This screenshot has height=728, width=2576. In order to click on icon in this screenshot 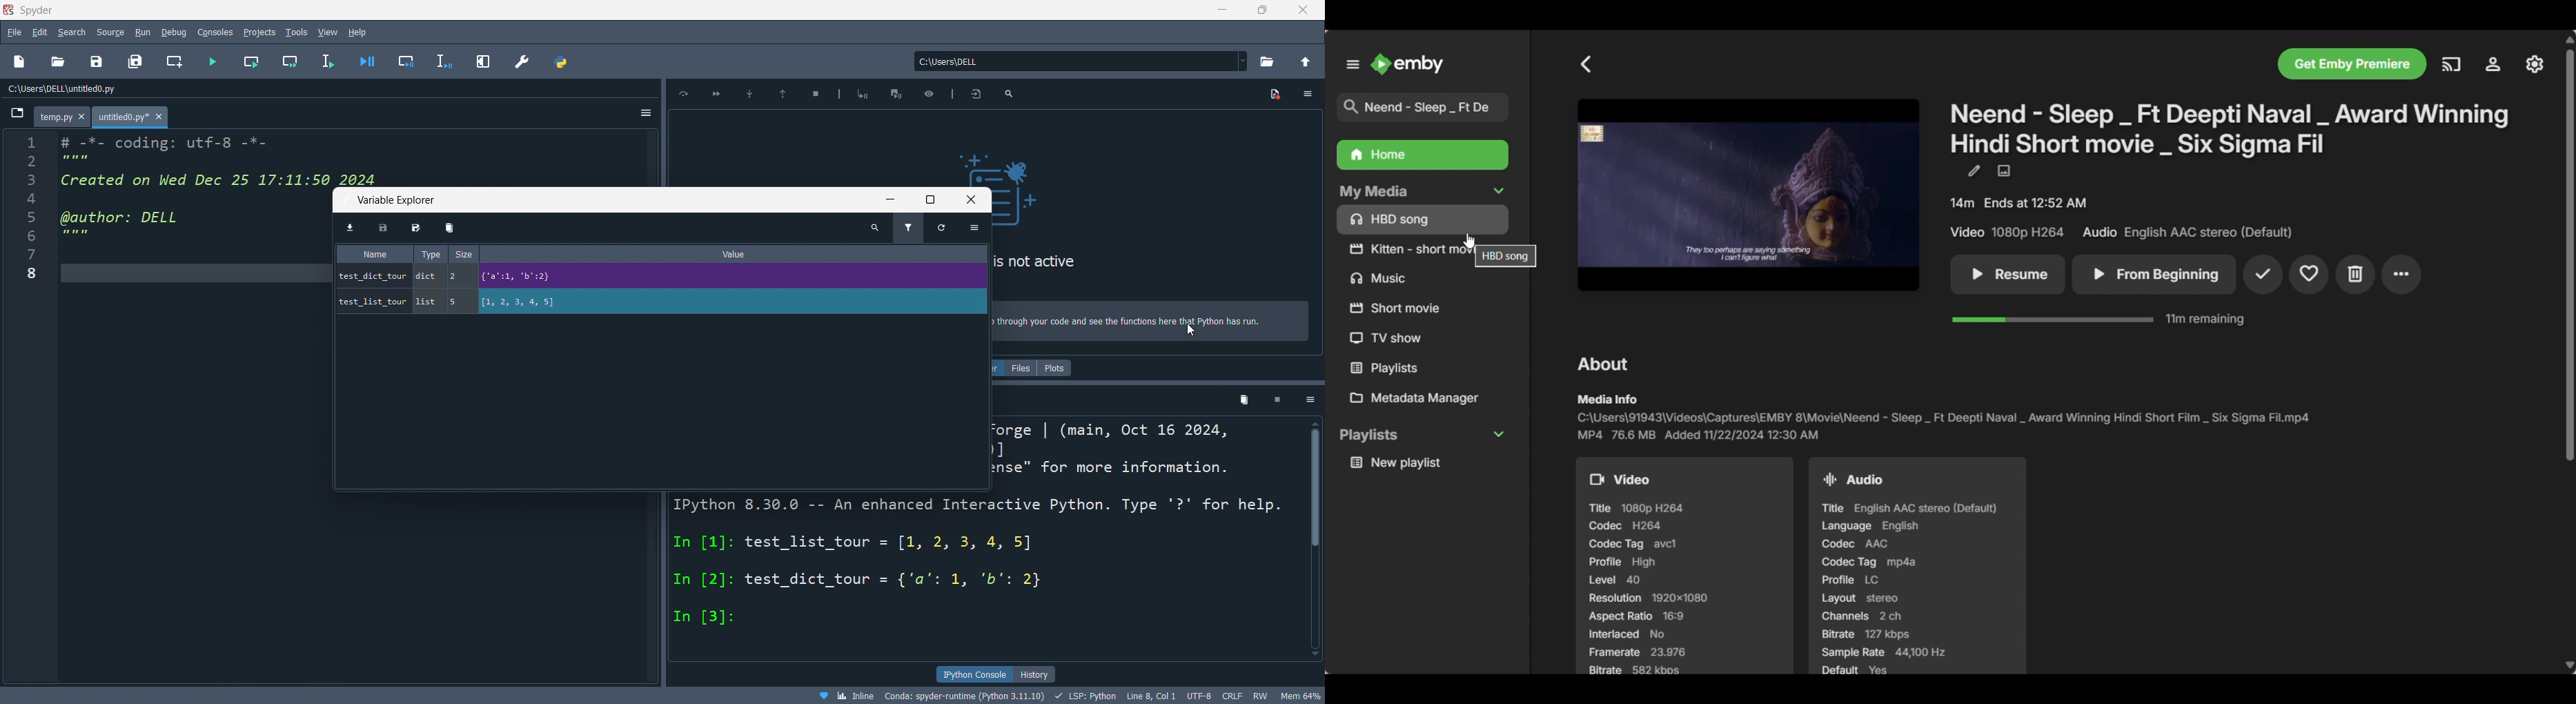, I will do `click(783, 97)`.